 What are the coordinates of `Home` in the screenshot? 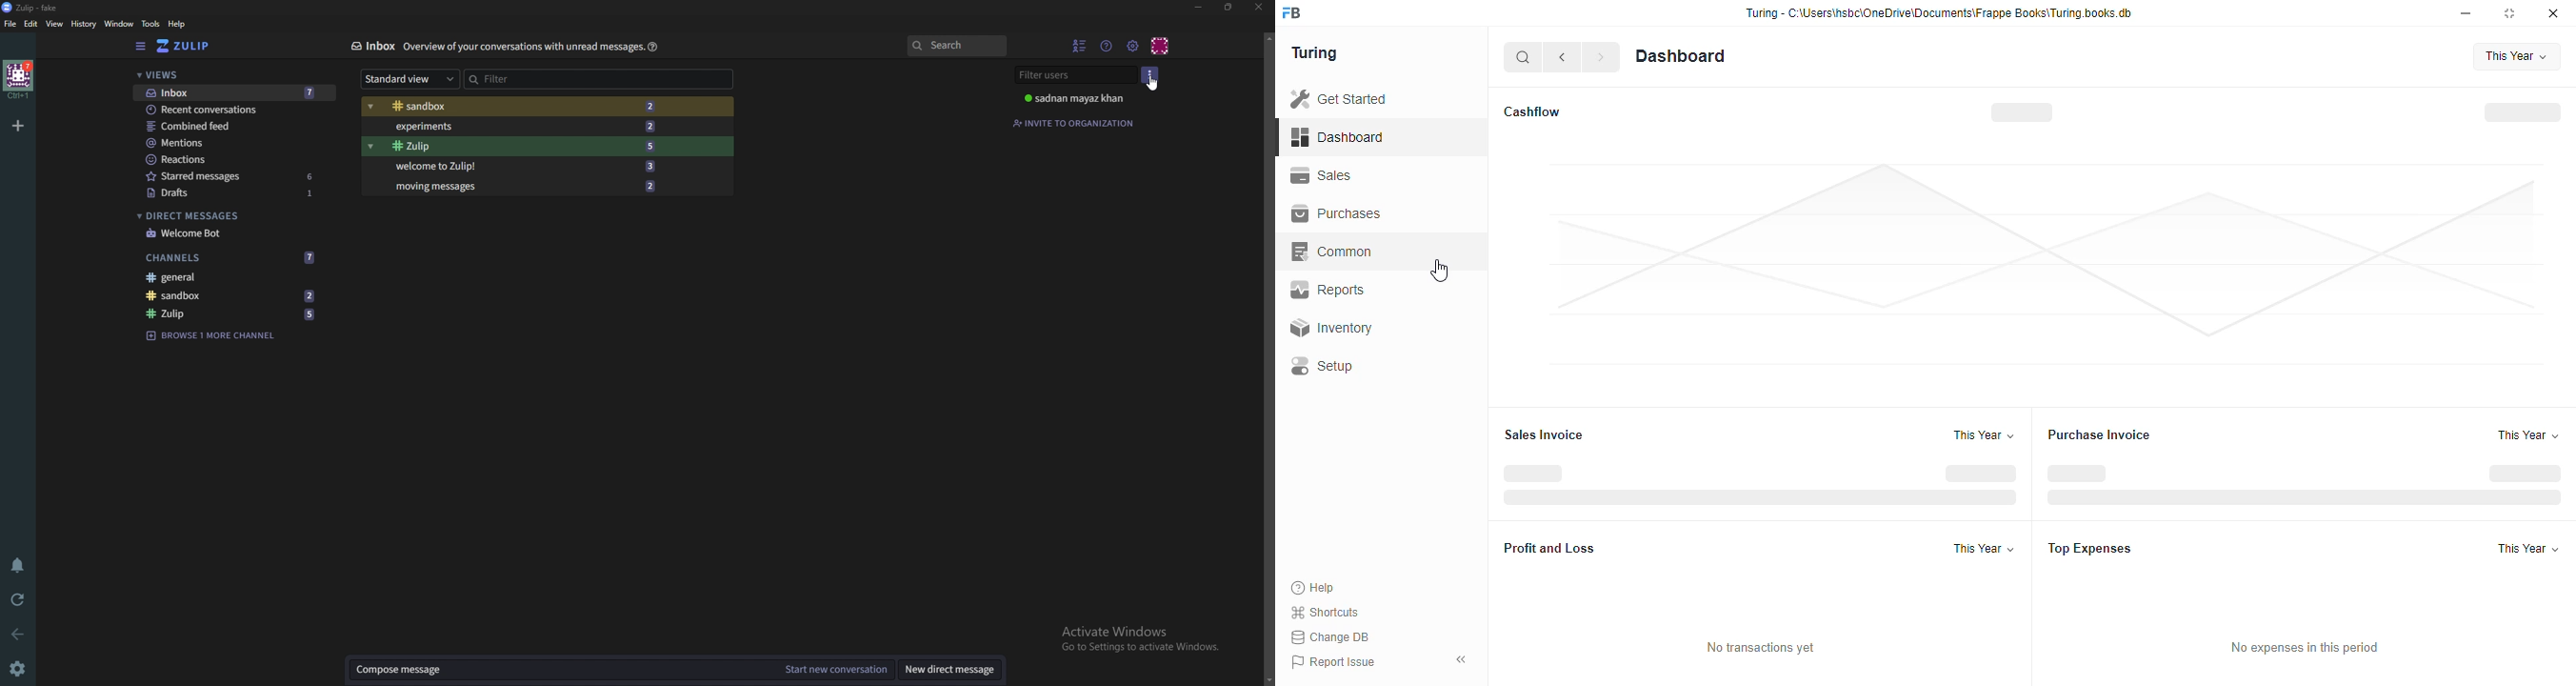 It's located at (19, 78).